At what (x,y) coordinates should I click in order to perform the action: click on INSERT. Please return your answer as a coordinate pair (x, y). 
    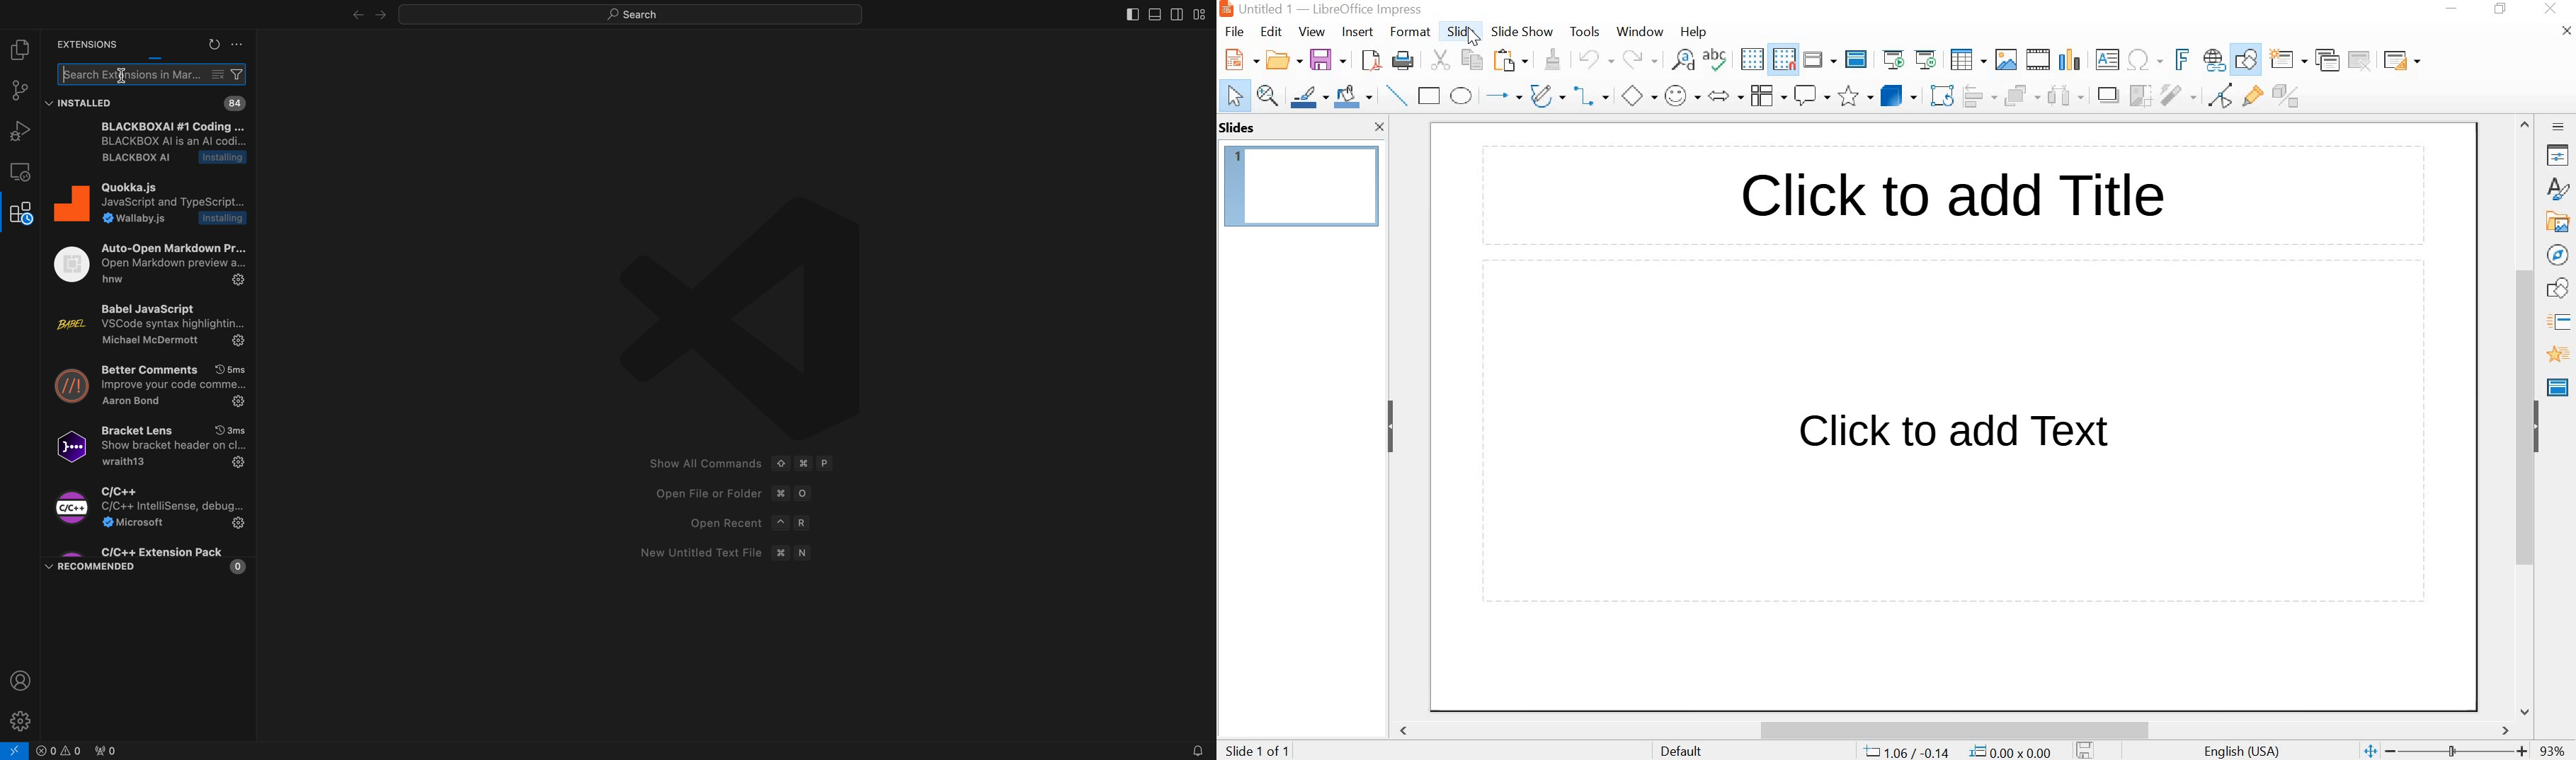
    Looking at the image, I should click on (1357, 33).